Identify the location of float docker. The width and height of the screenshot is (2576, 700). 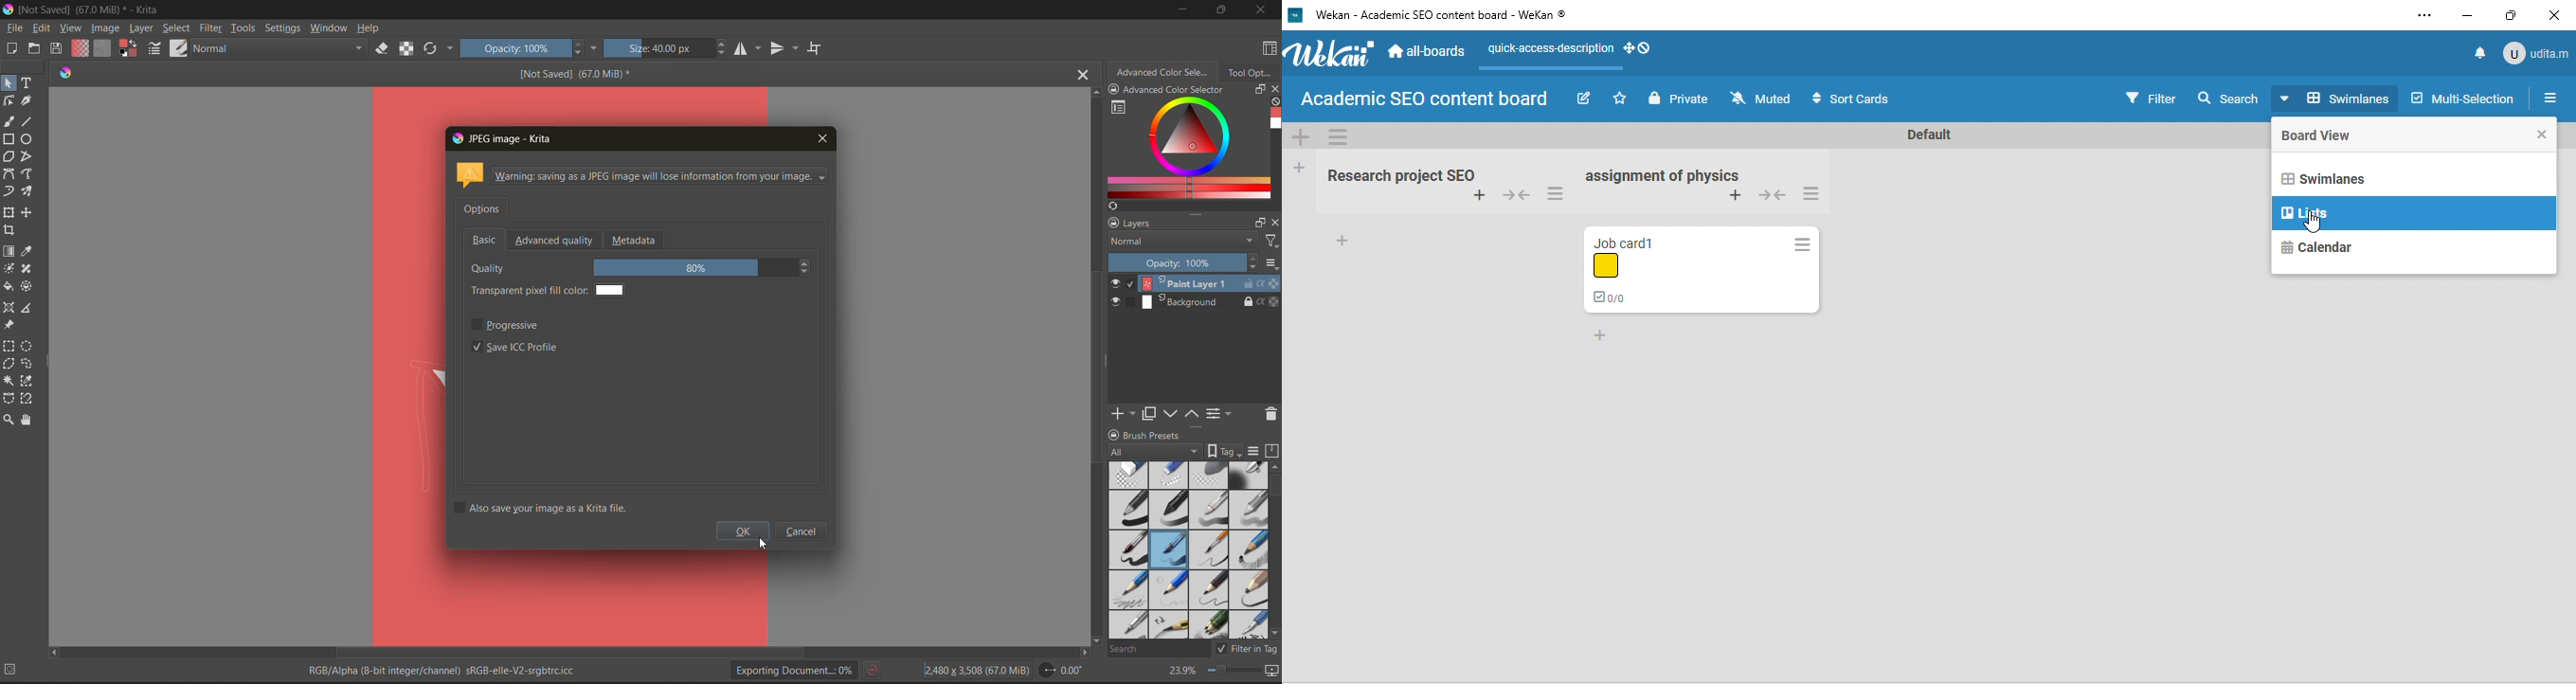
(1261, 90).